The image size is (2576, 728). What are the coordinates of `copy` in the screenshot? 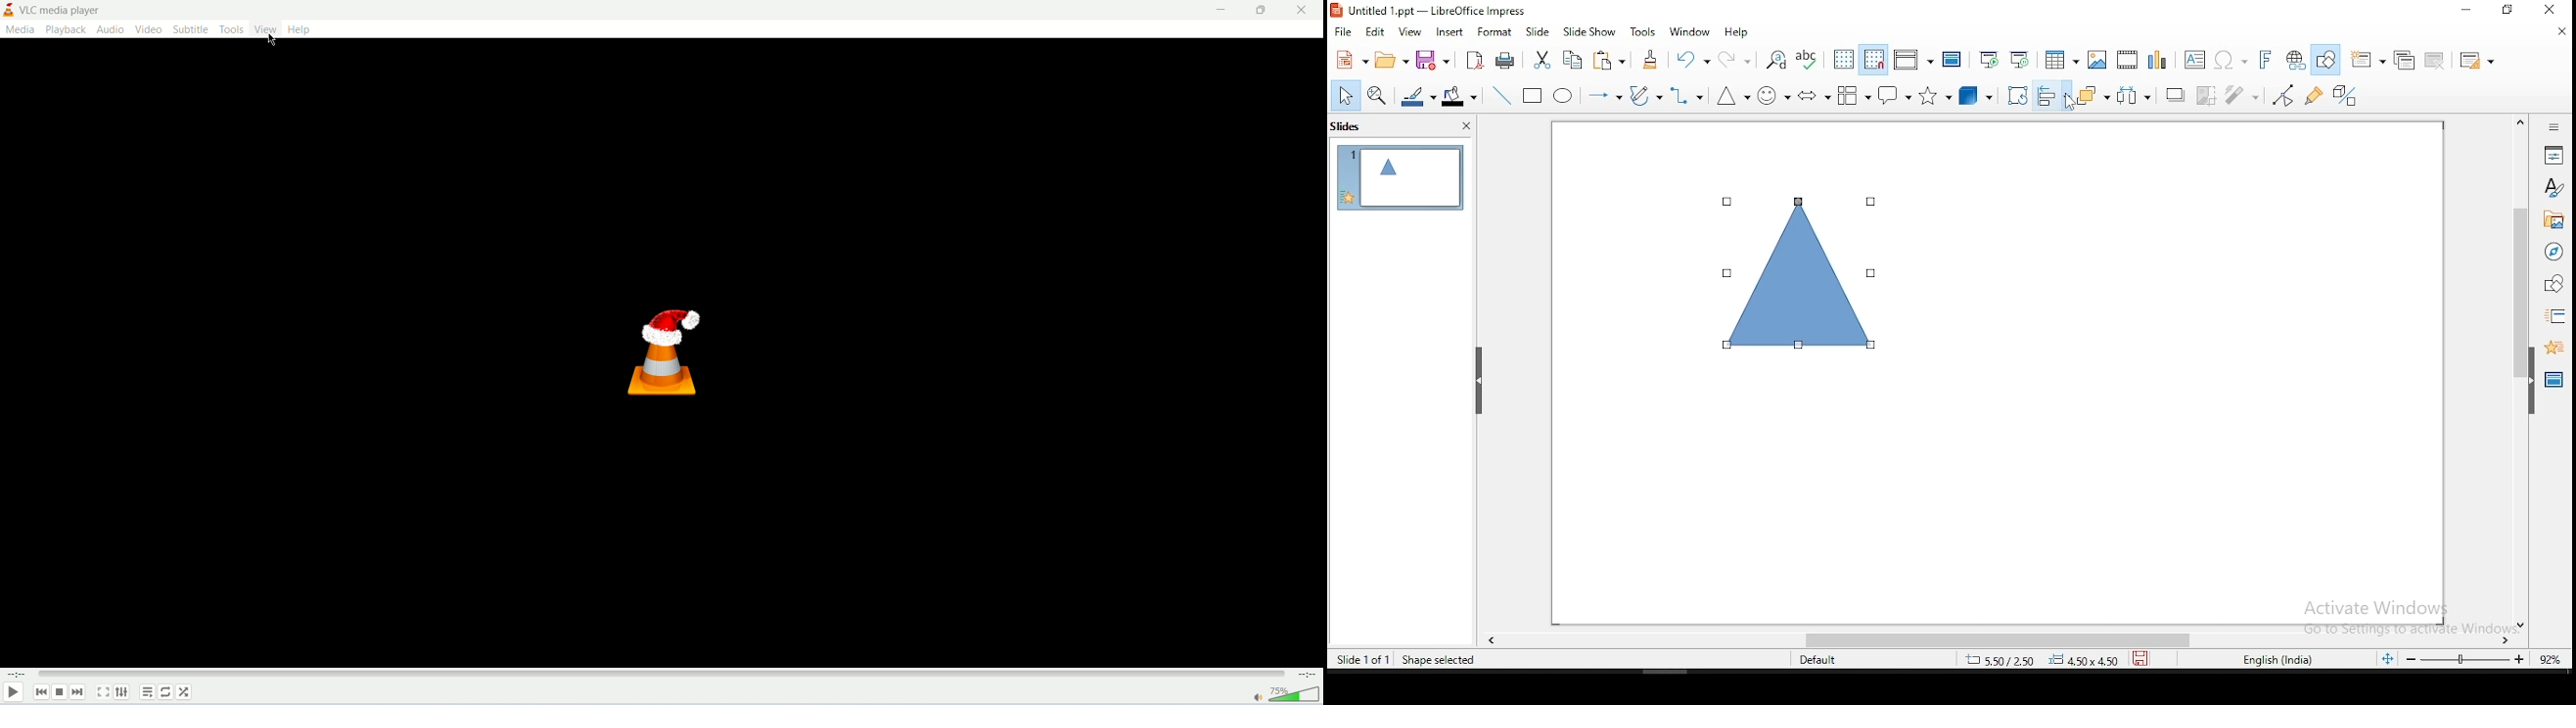 It's located at (1578, 63).